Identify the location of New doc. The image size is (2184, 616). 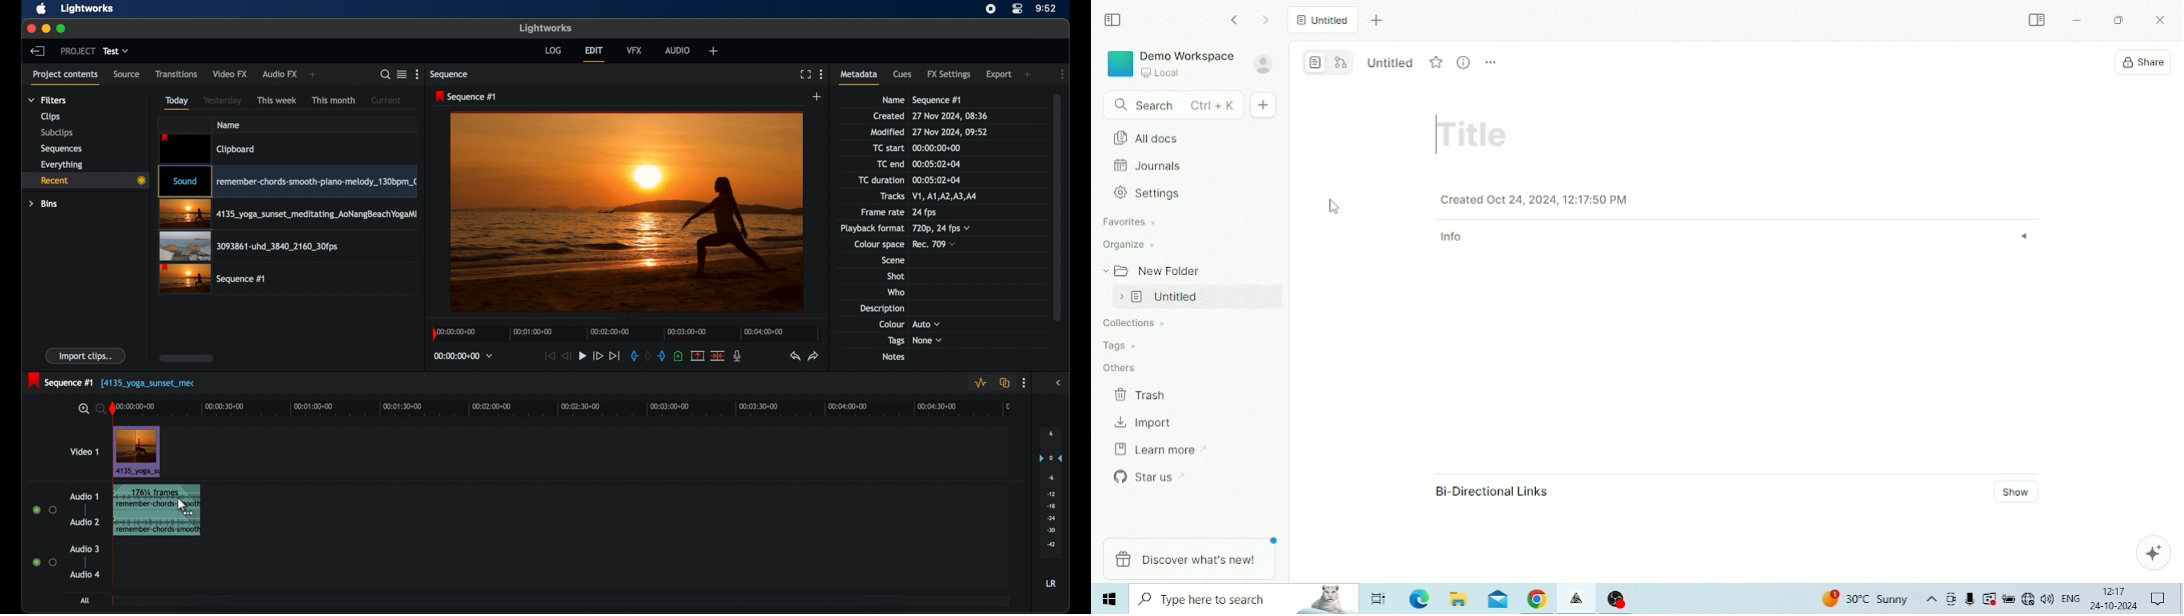
(1265, 105).